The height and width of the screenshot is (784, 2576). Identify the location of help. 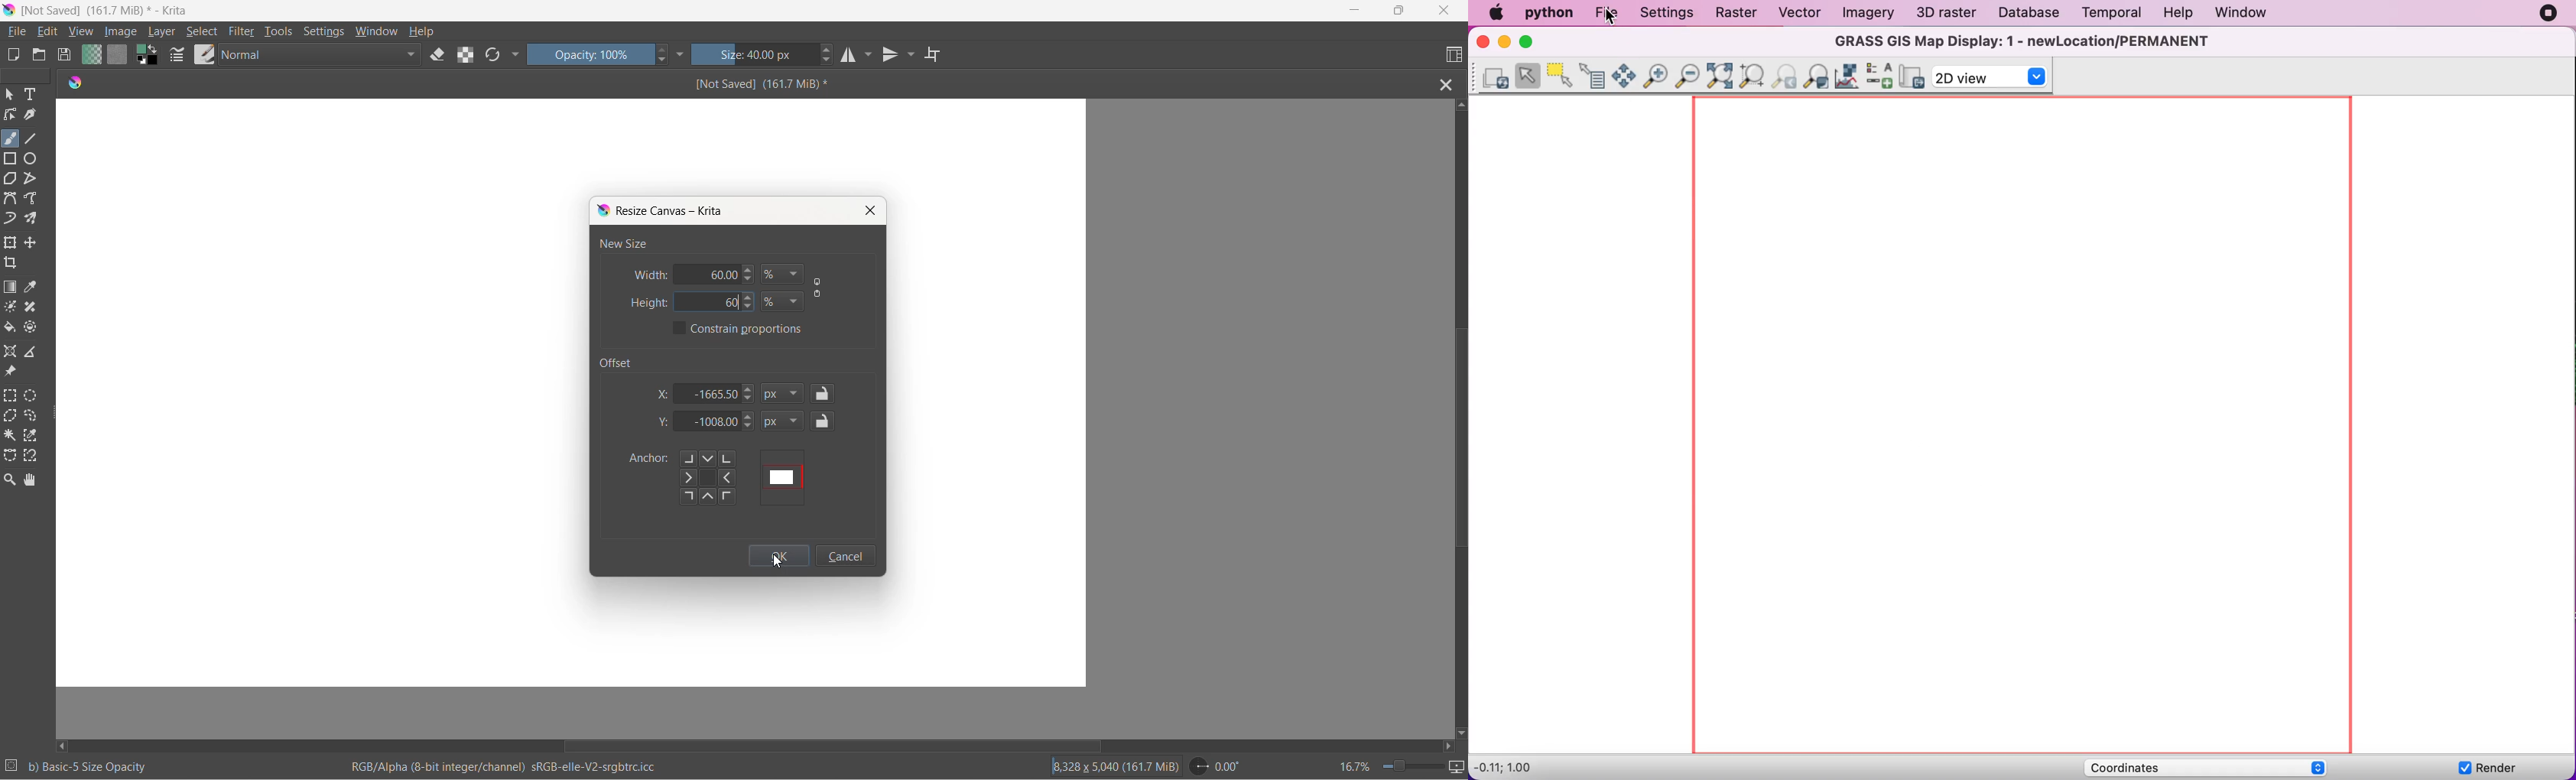
(423, 31).